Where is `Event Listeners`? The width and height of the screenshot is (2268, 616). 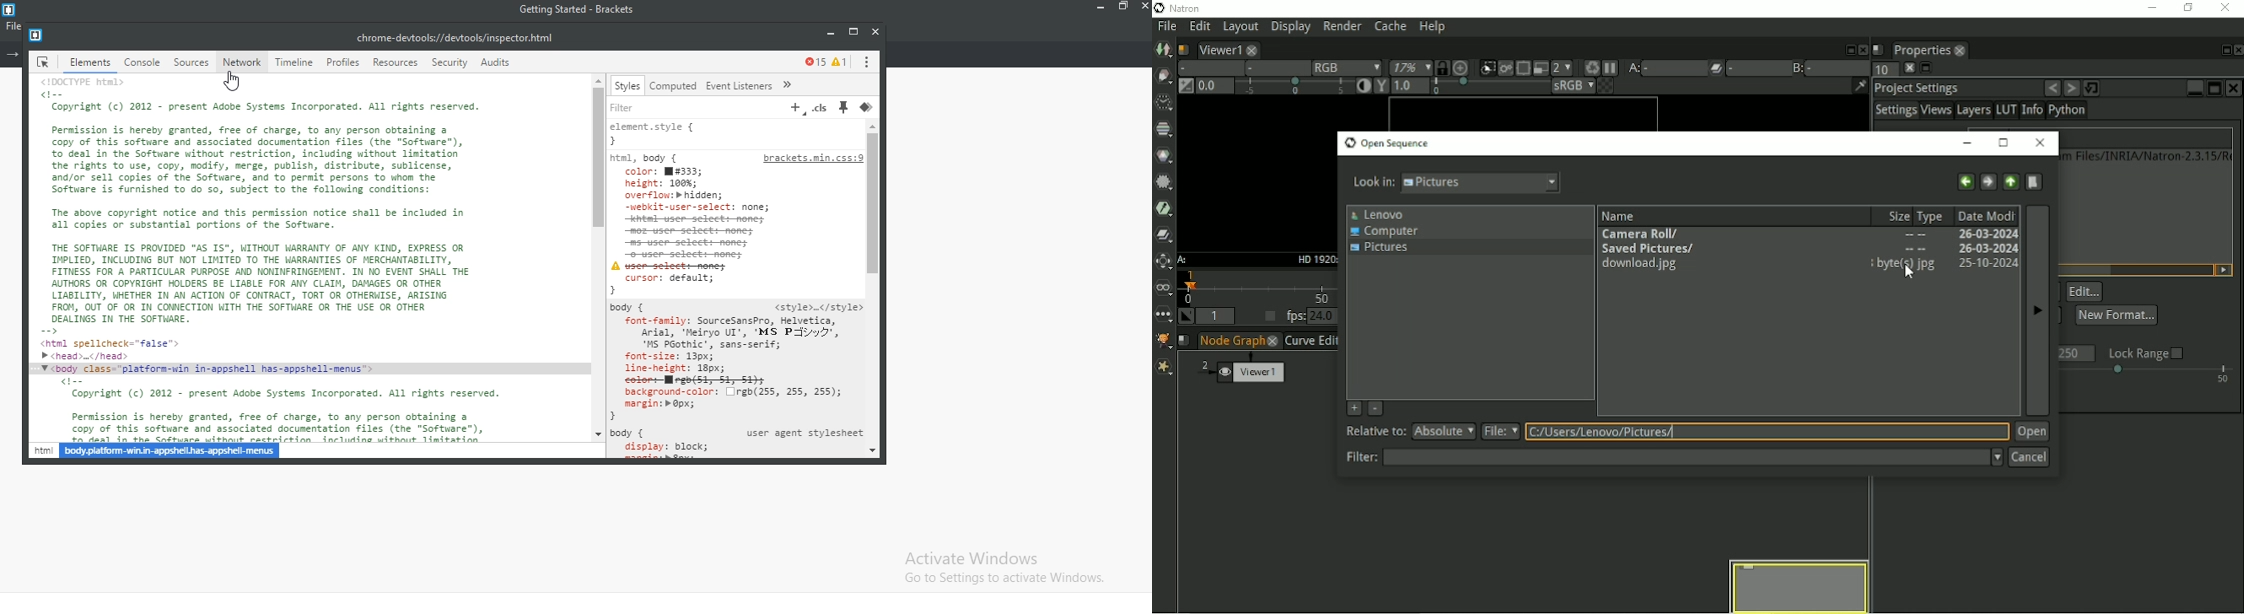
Event Listeners is located at coordinates (741, 84).